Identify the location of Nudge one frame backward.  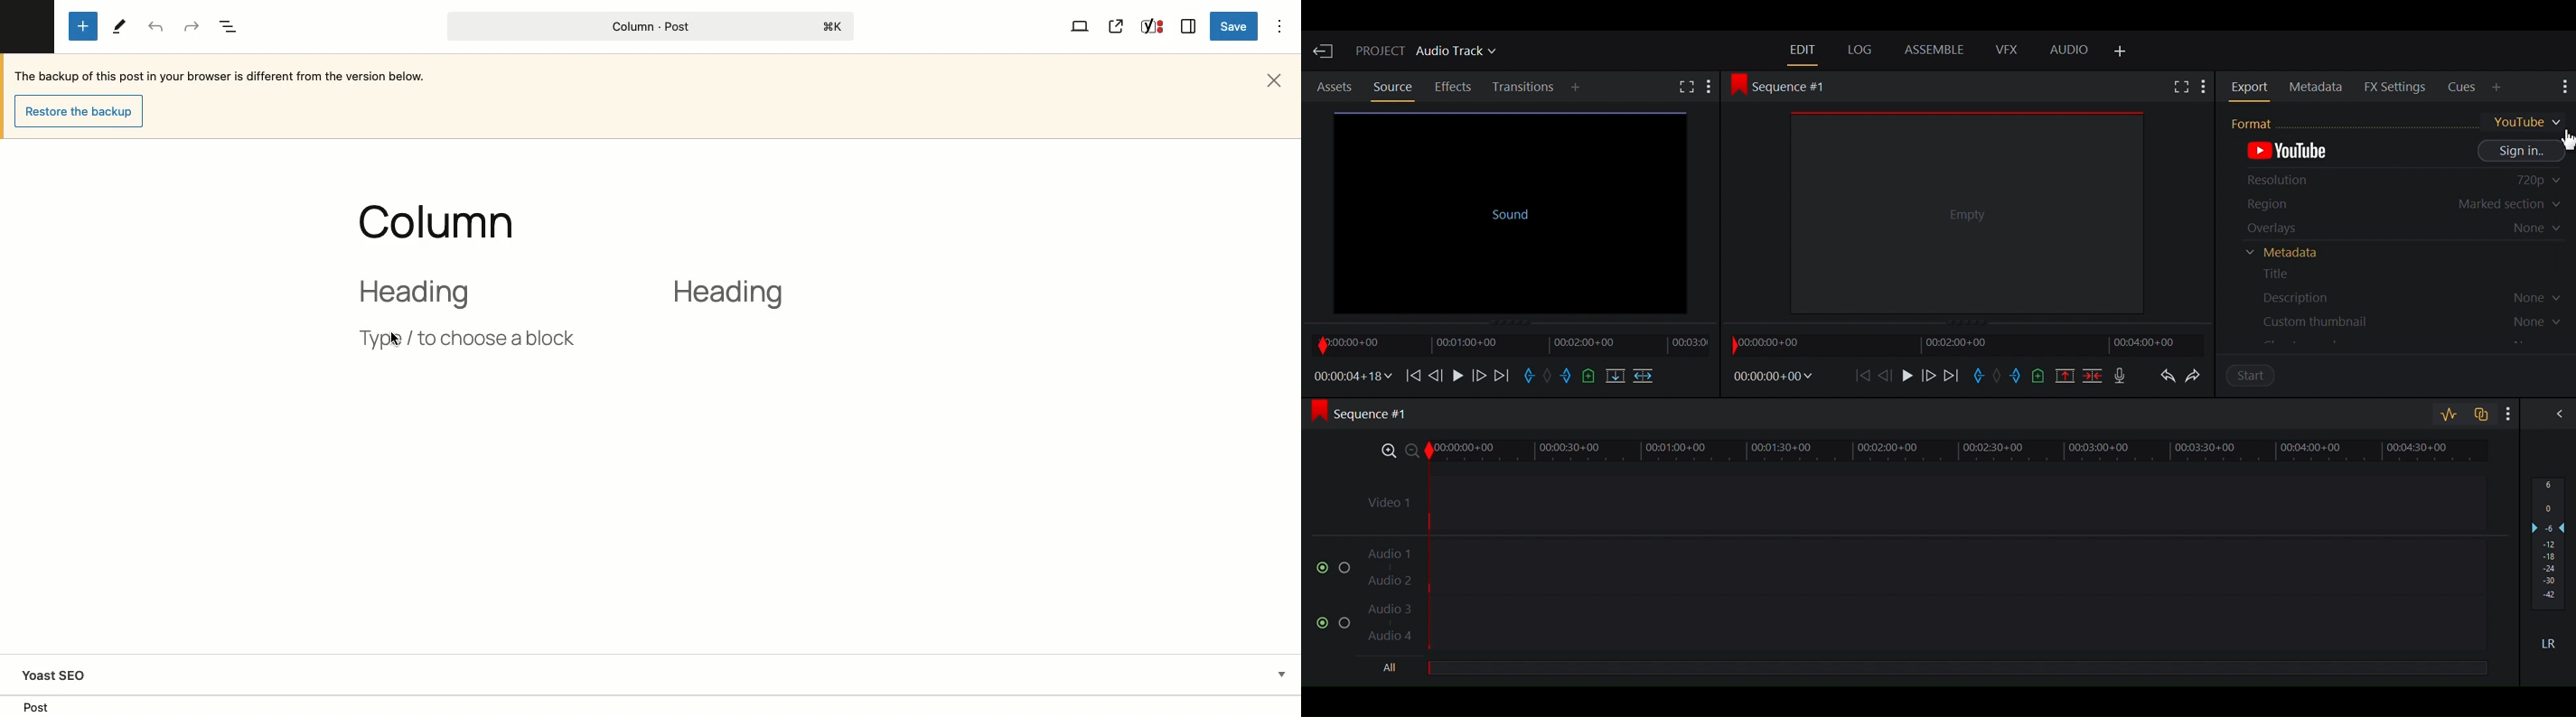
(1437, 374).